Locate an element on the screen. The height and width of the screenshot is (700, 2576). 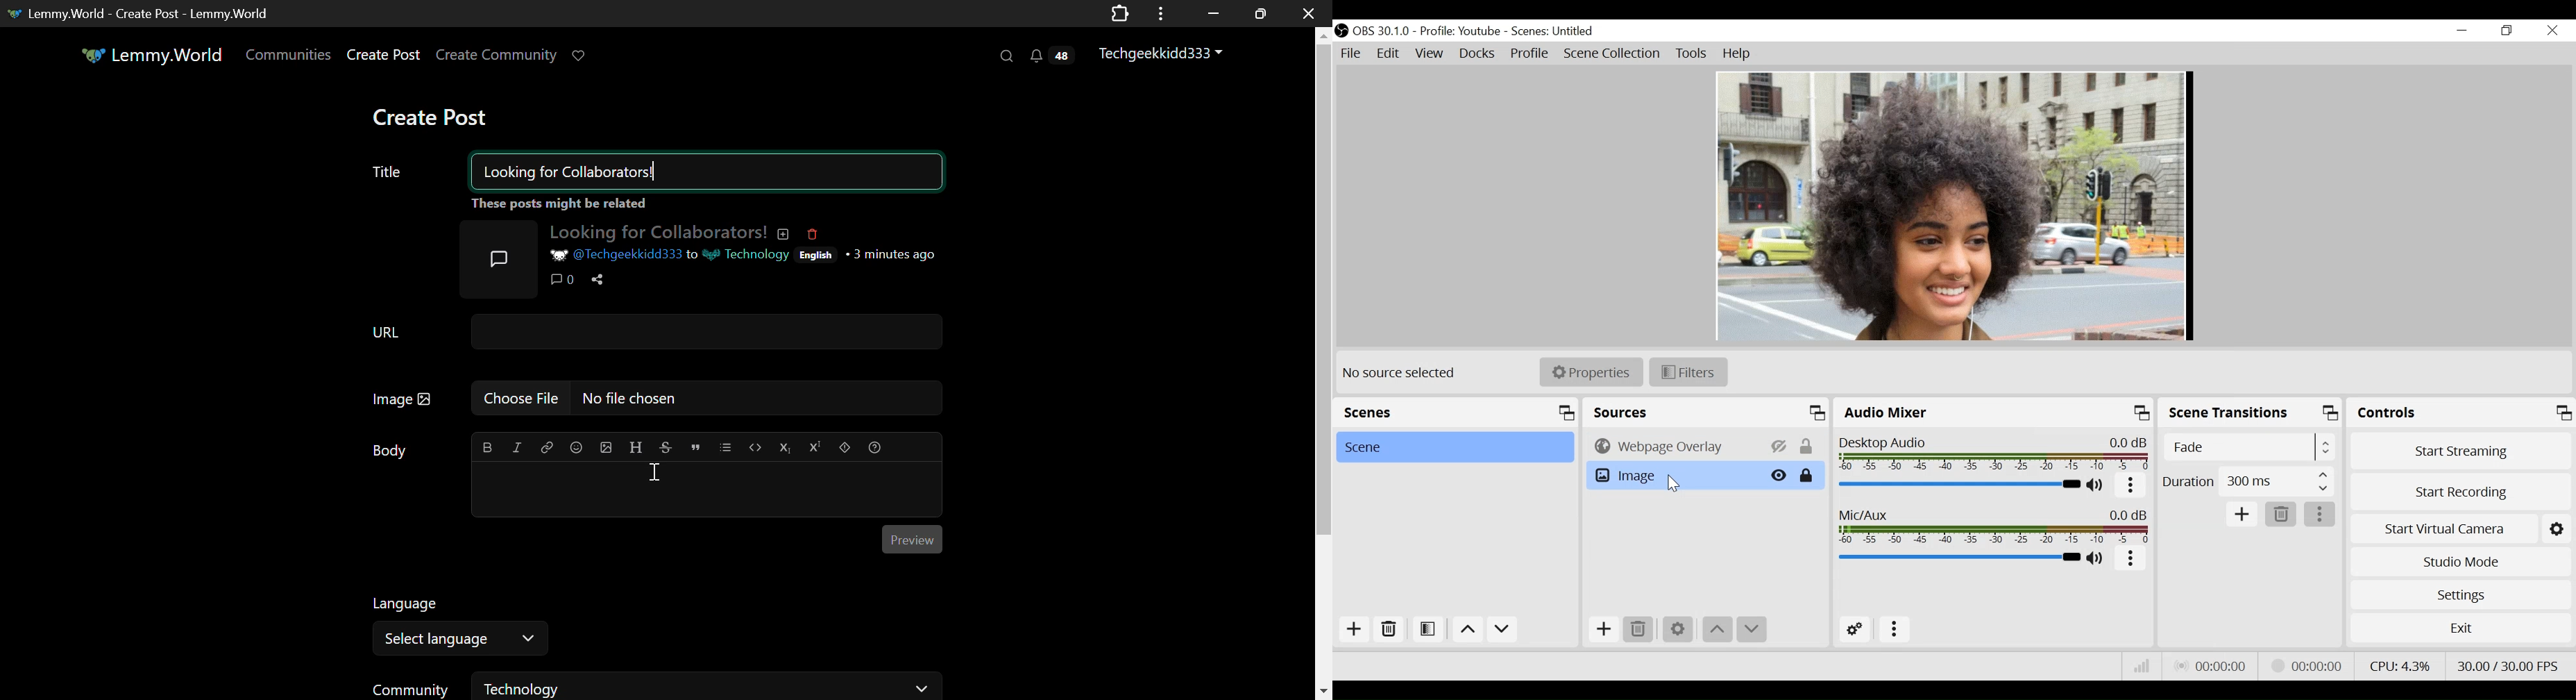
Restore is located at coordinates (2507, 31).